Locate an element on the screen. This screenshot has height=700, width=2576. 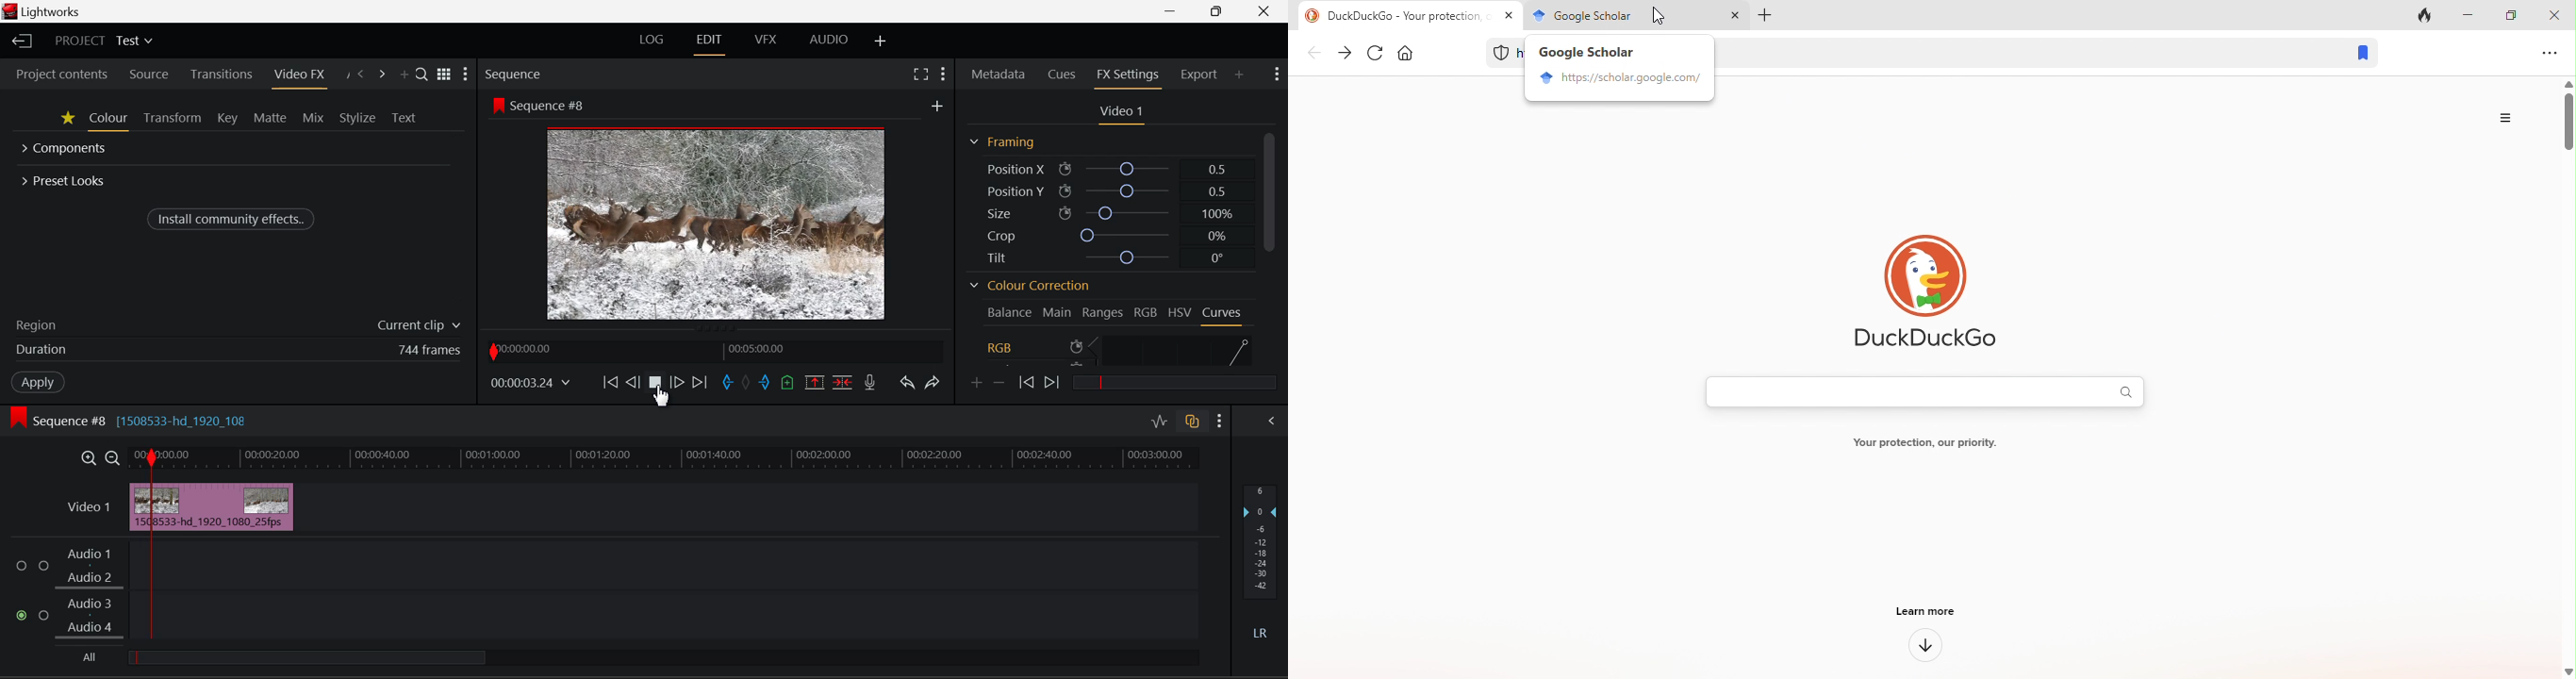
all is located at coordinates (356, 659).